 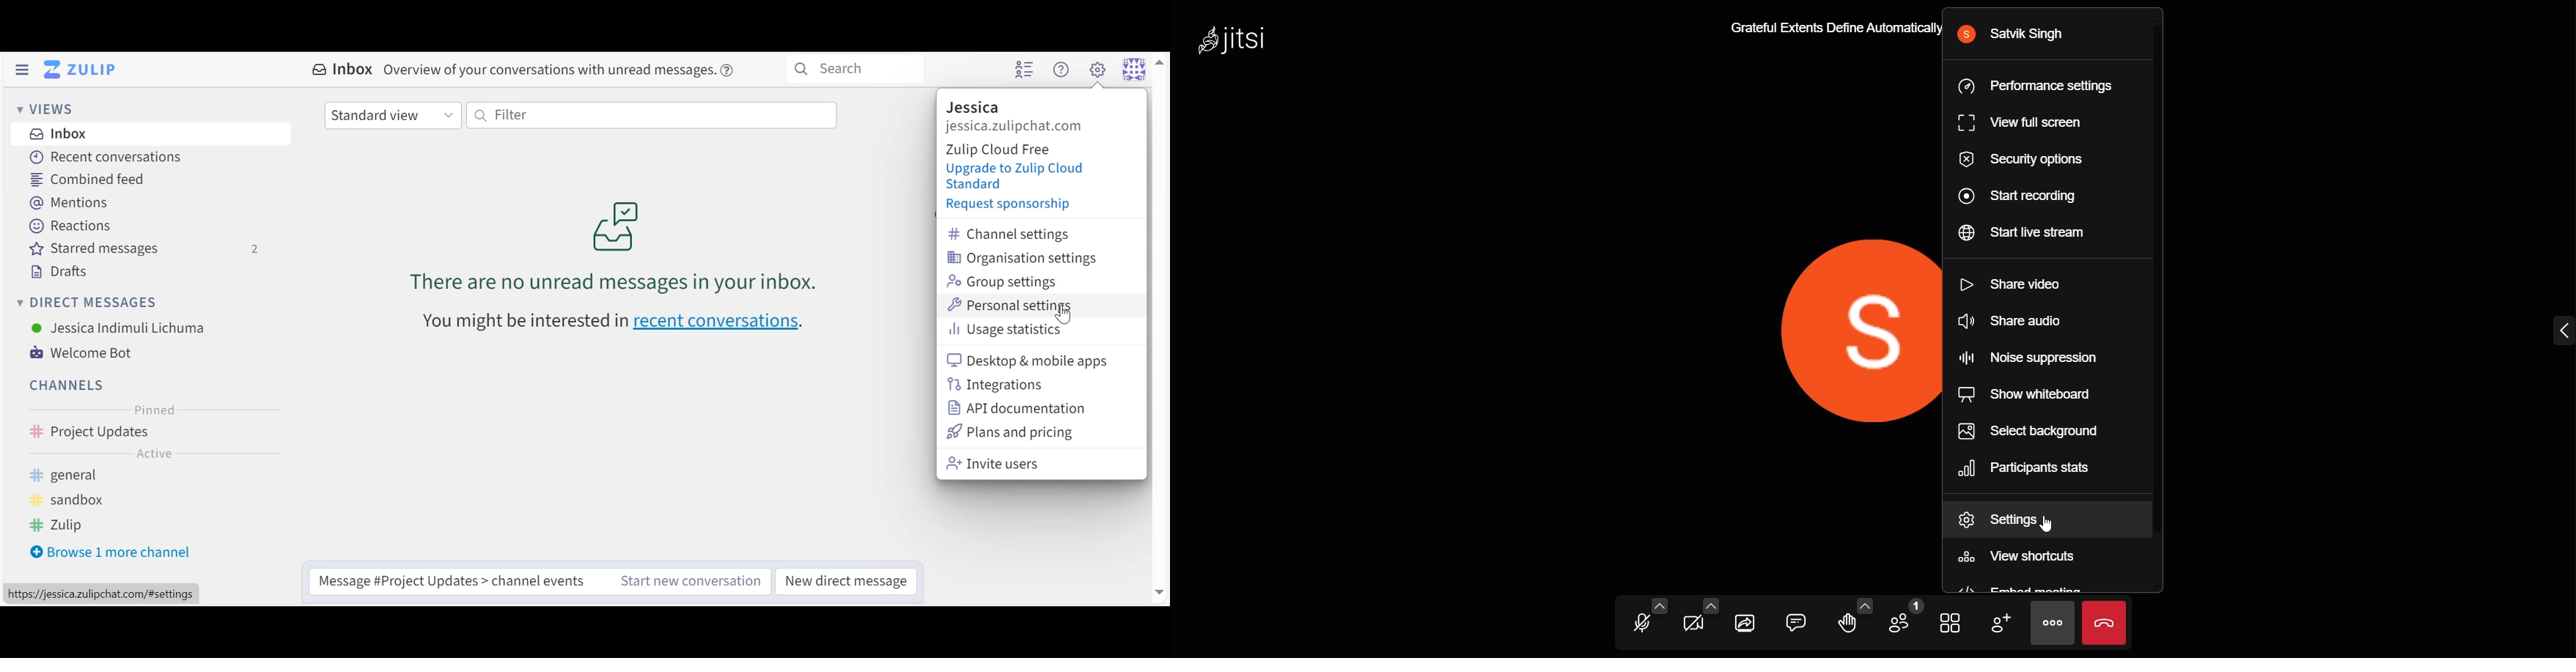 I want to click on Plans and Pricing, so click(x=1019, y=433).